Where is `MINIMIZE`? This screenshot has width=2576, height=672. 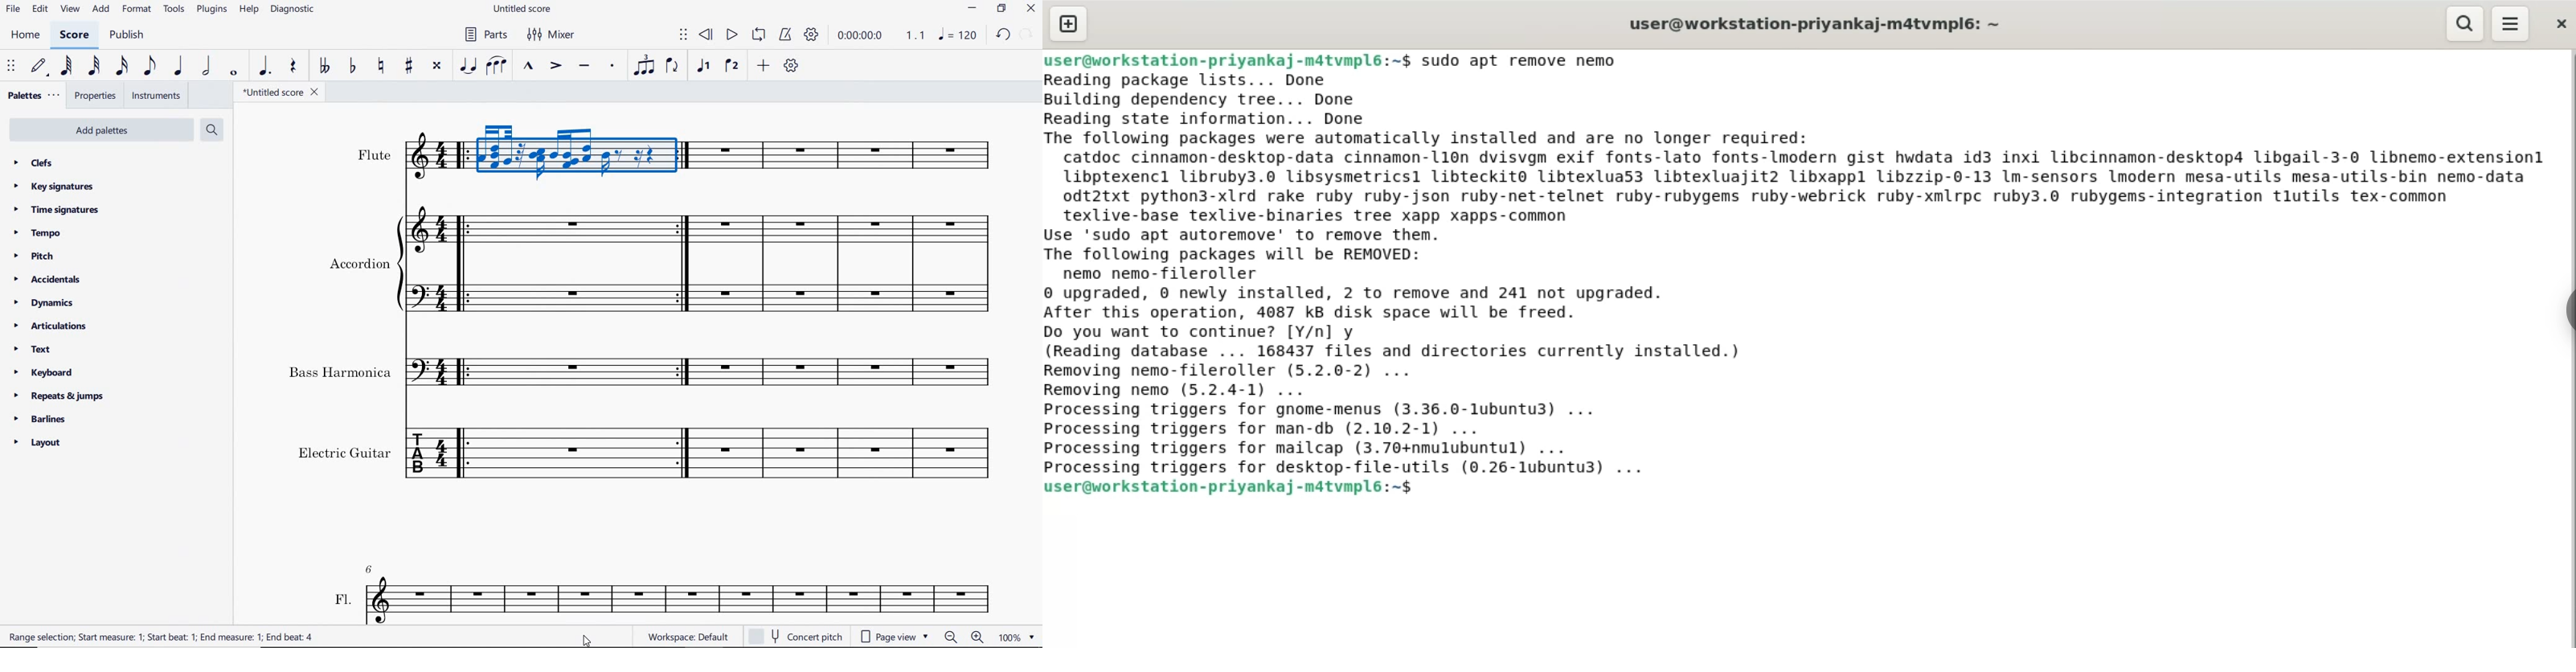
MINIMIZE is located at coordinates (972, 10).